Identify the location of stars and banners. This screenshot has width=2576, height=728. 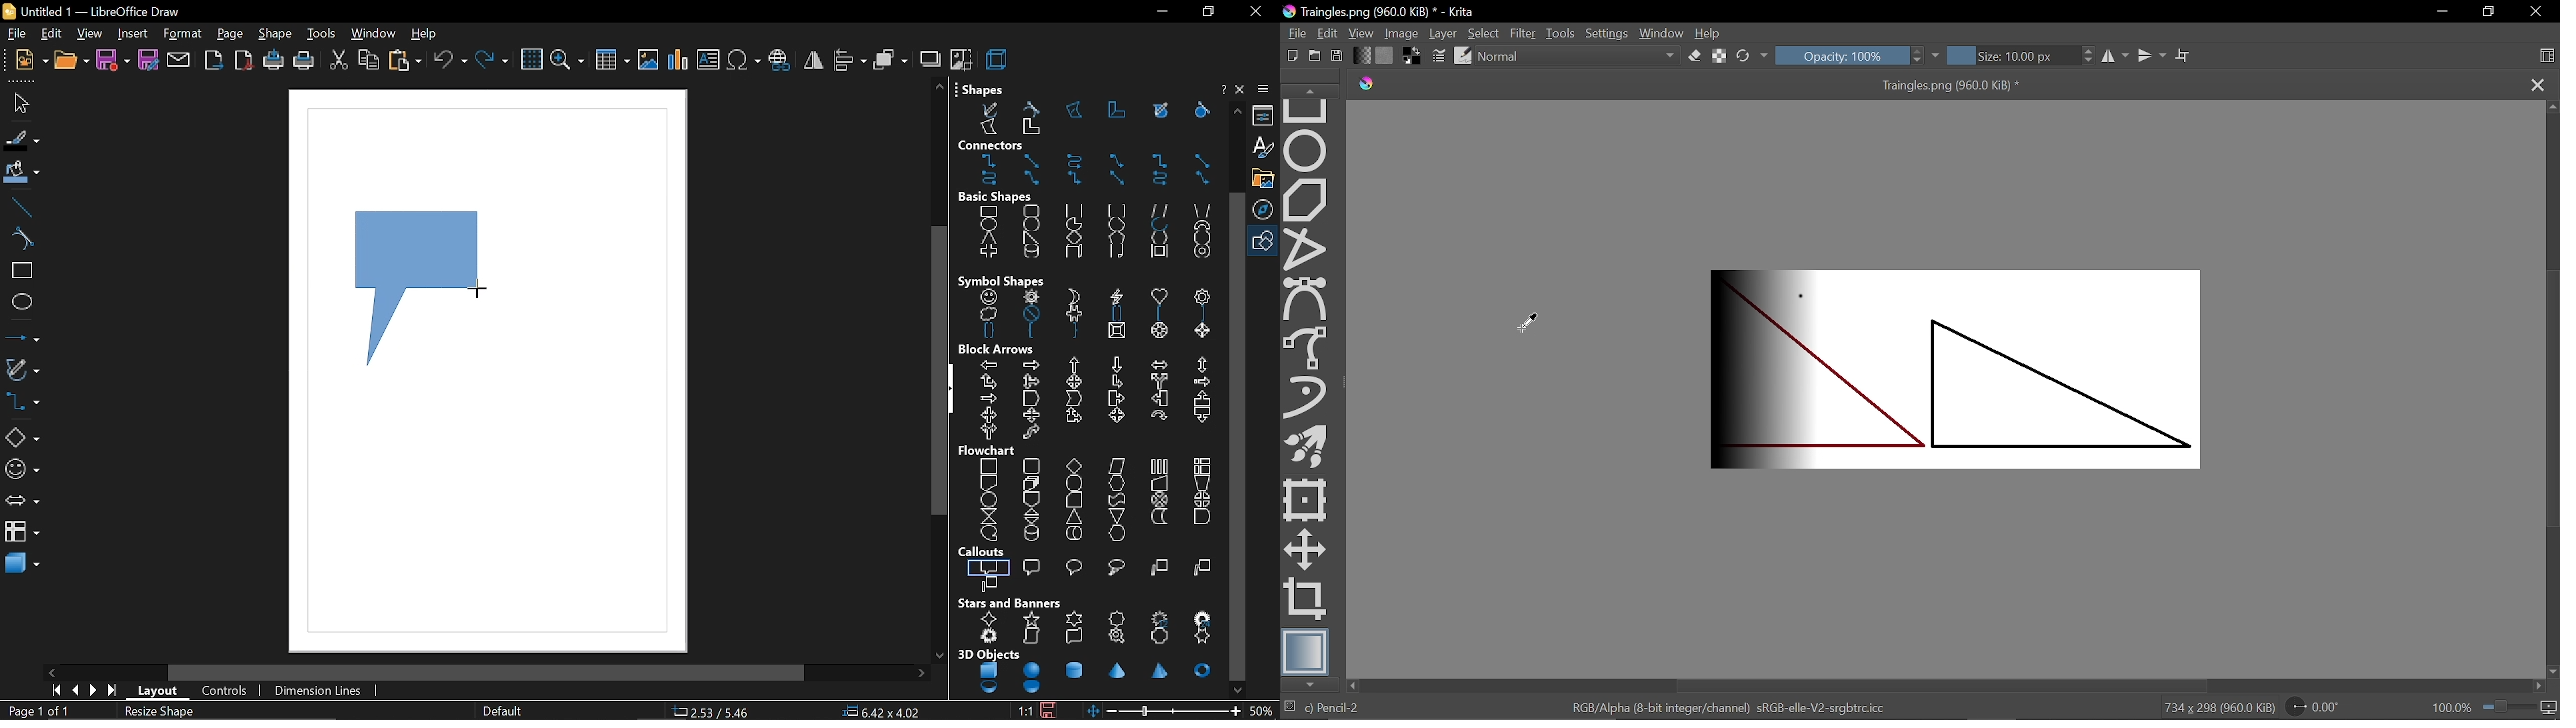
(1011, 603).